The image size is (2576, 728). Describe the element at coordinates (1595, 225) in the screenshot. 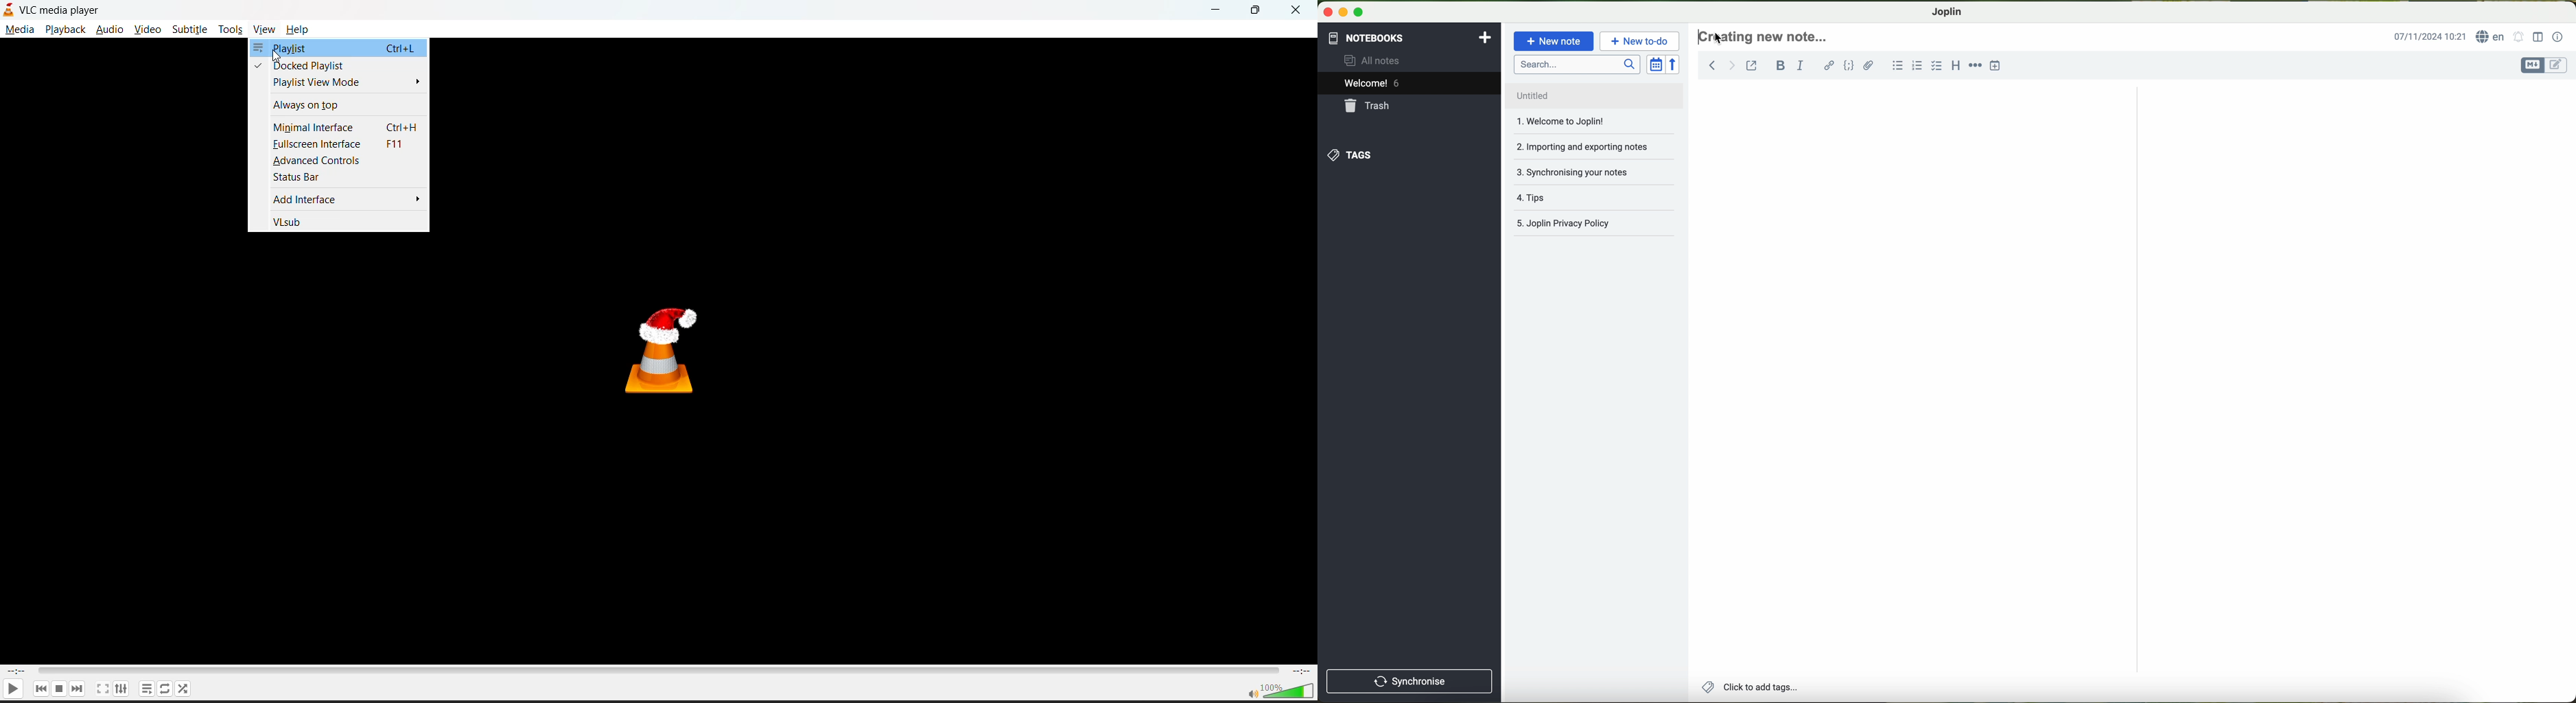

I see `Joplin privacy policy` at that location.